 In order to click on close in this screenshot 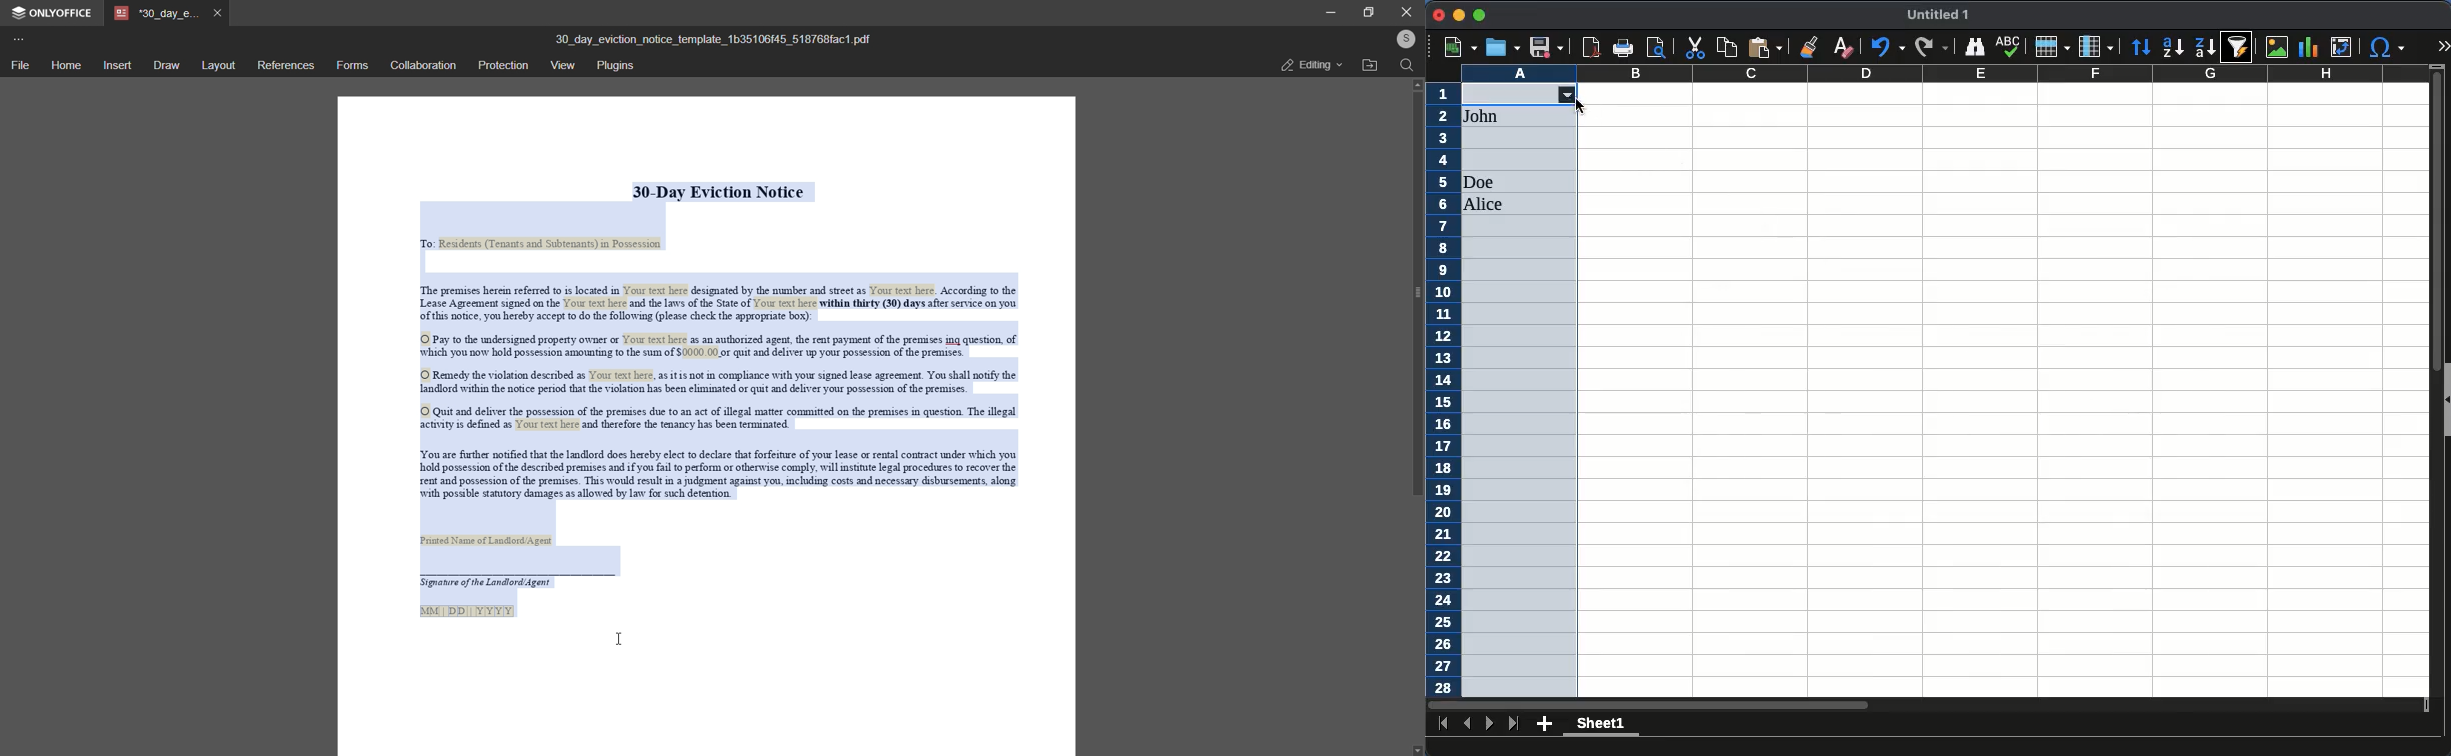, I will do `click(1439, 15)`.